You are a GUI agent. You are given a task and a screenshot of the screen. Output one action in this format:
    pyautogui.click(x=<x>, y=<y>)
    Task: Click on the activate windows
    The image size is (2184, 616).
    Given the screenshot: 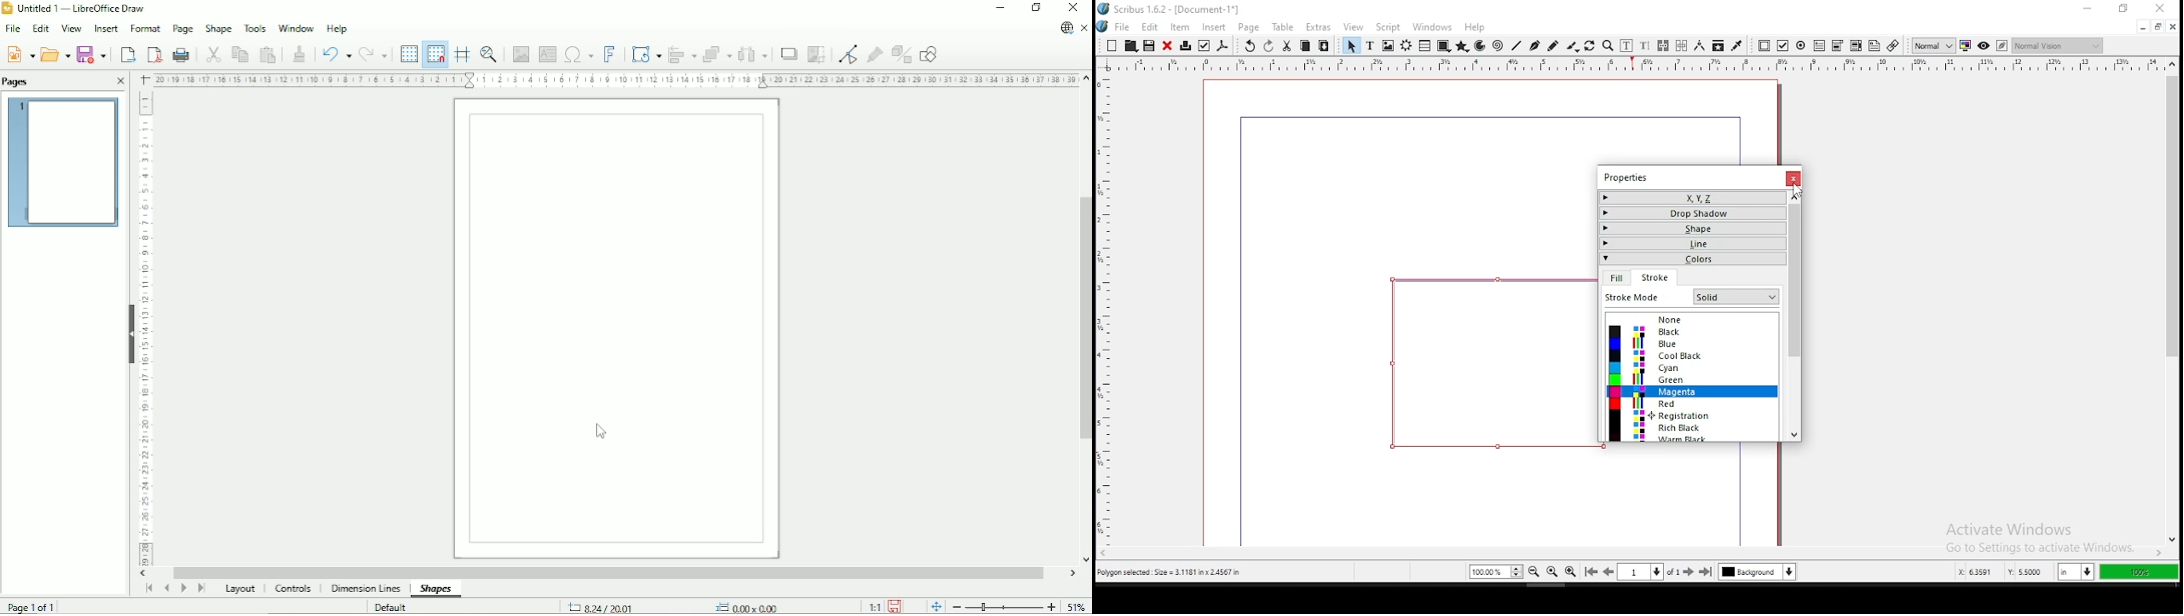 What is the action you would take?
    pyautogui.click(x=2031, y=532)
    